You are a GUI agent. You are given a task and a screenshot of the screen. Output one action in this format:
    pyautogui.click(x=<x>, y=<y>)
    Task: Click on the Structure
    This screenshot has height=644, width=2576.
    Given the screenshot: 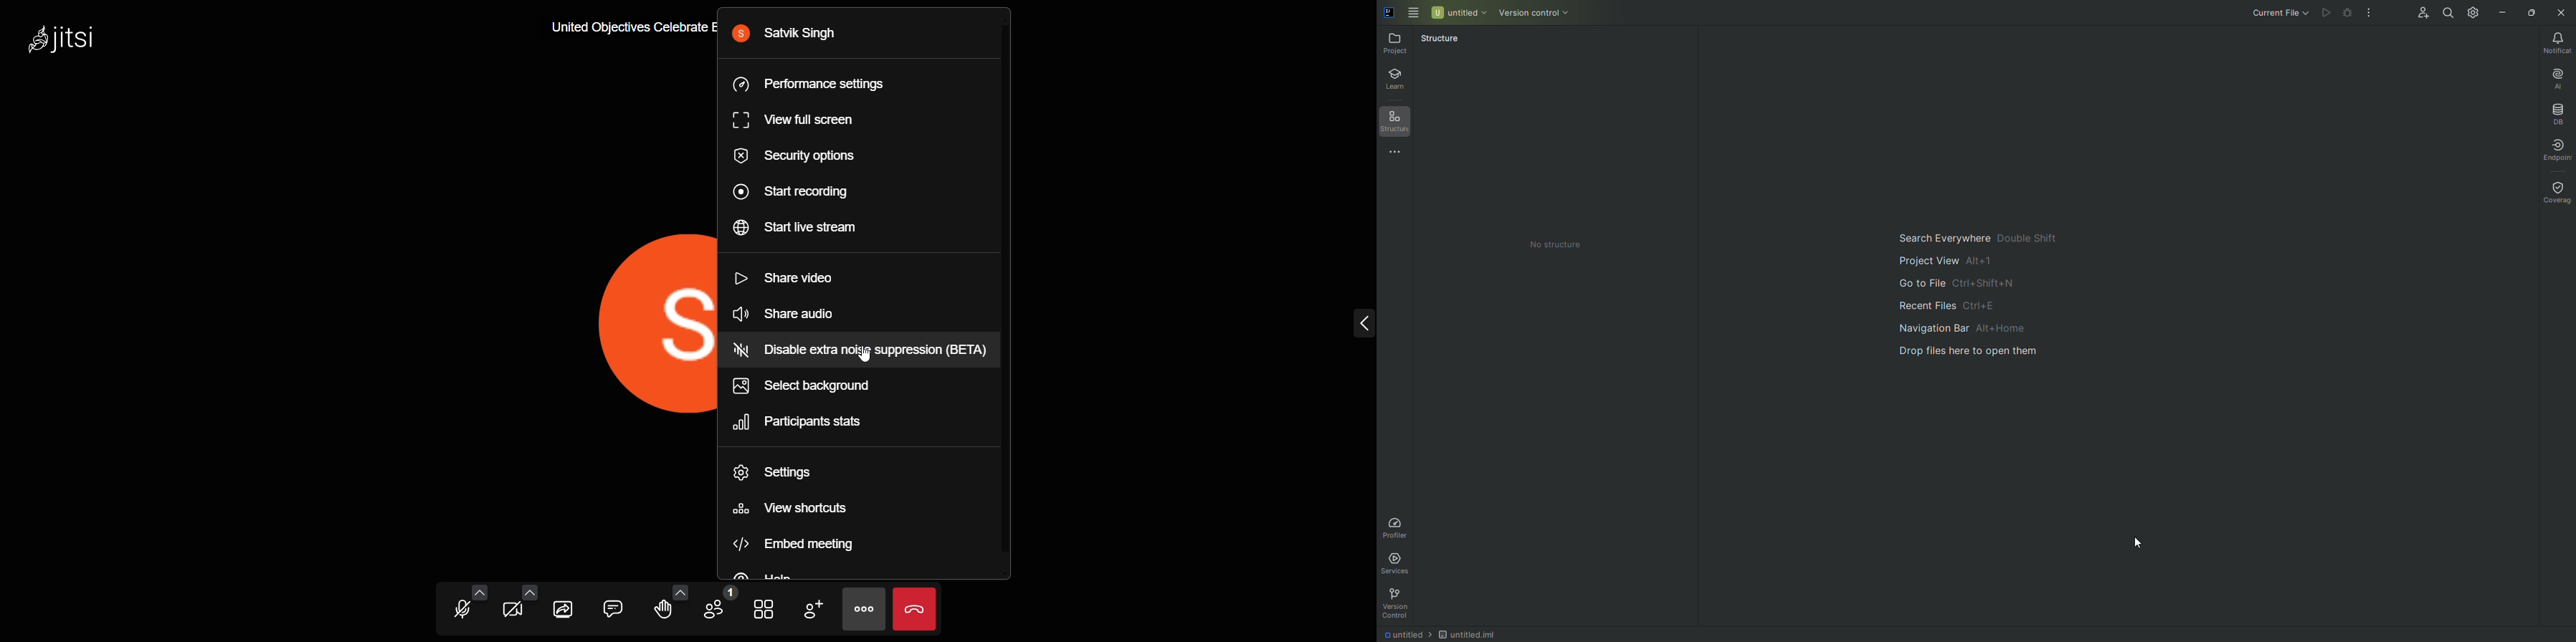 What is the action you would take?
    pyautogui.click(x=1397, y=121)
    